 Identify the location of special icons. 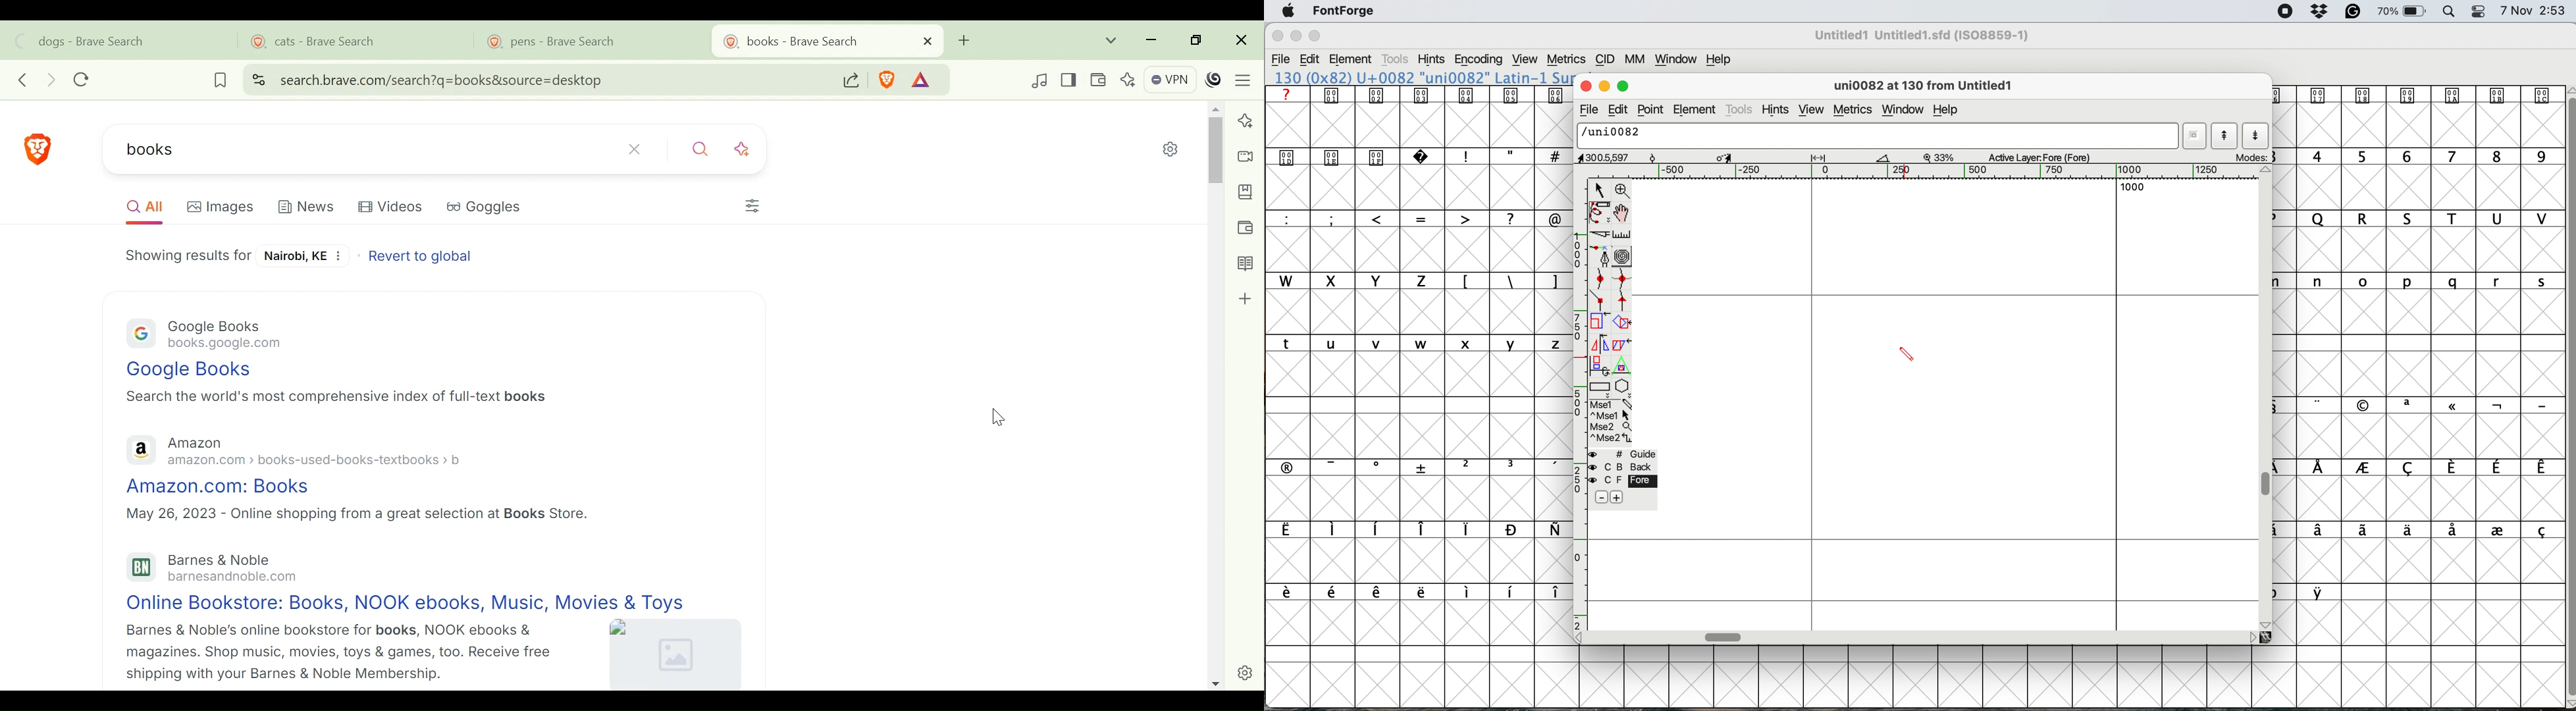
(1420, 95).